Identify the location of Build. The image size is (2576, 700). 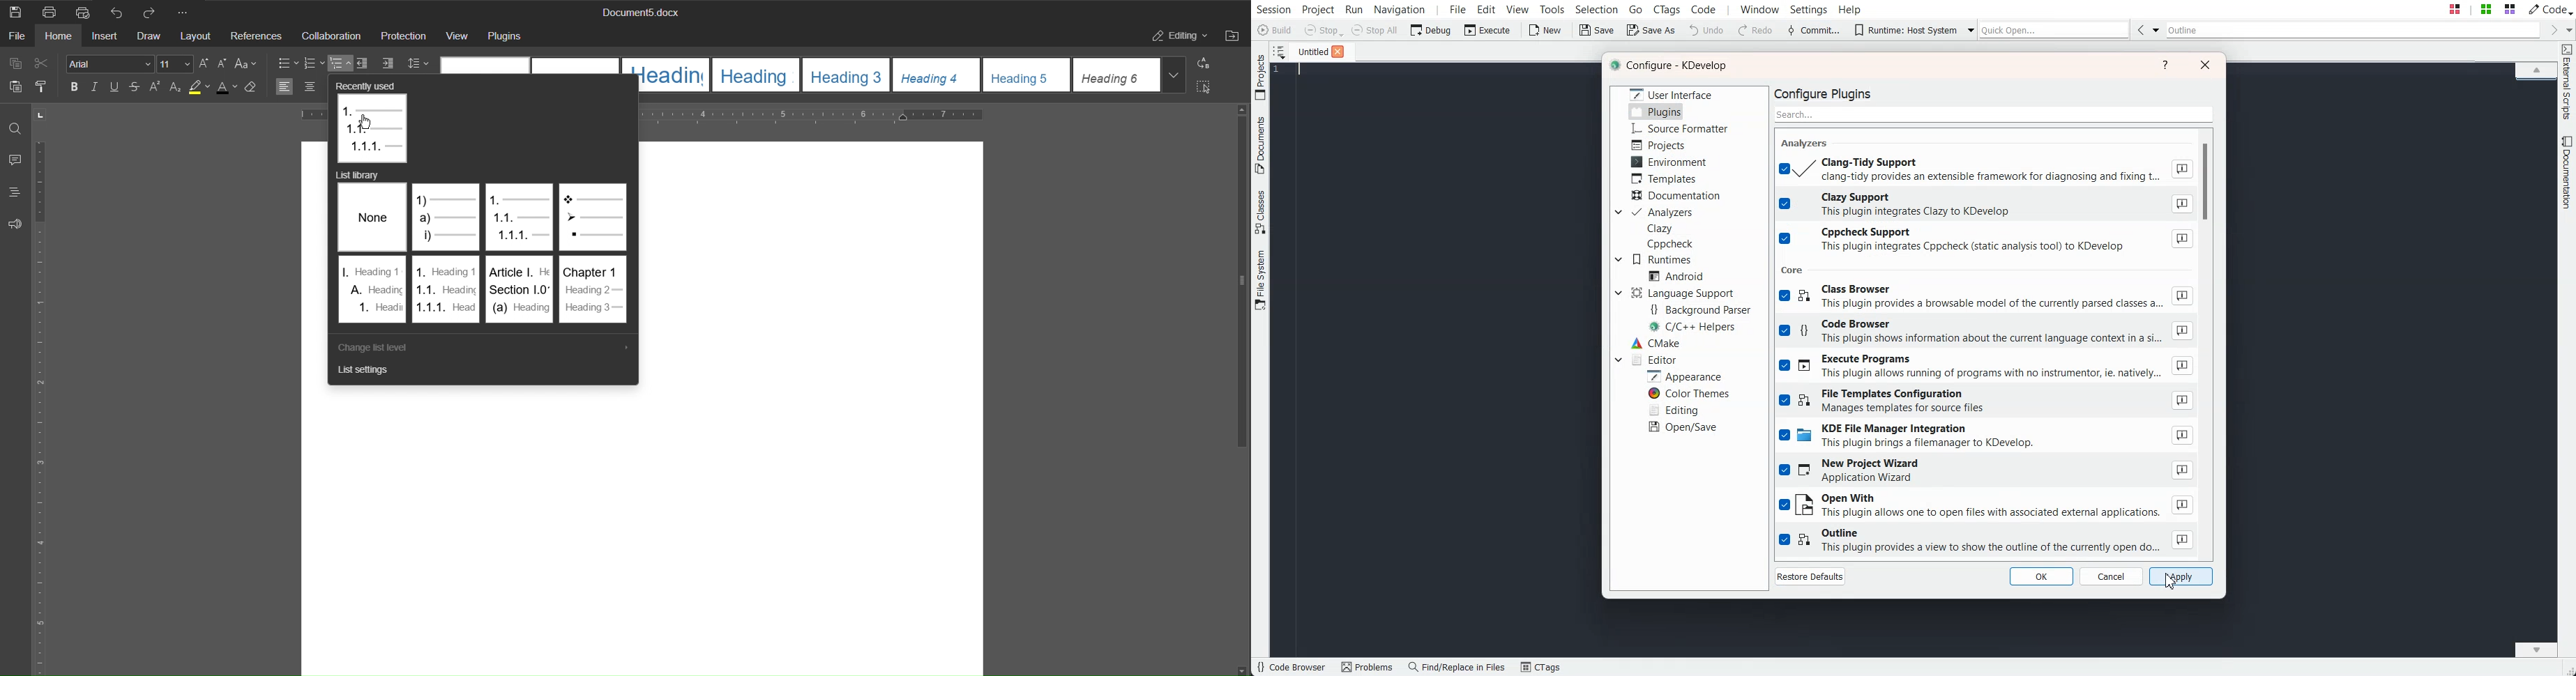
(1276, 31).